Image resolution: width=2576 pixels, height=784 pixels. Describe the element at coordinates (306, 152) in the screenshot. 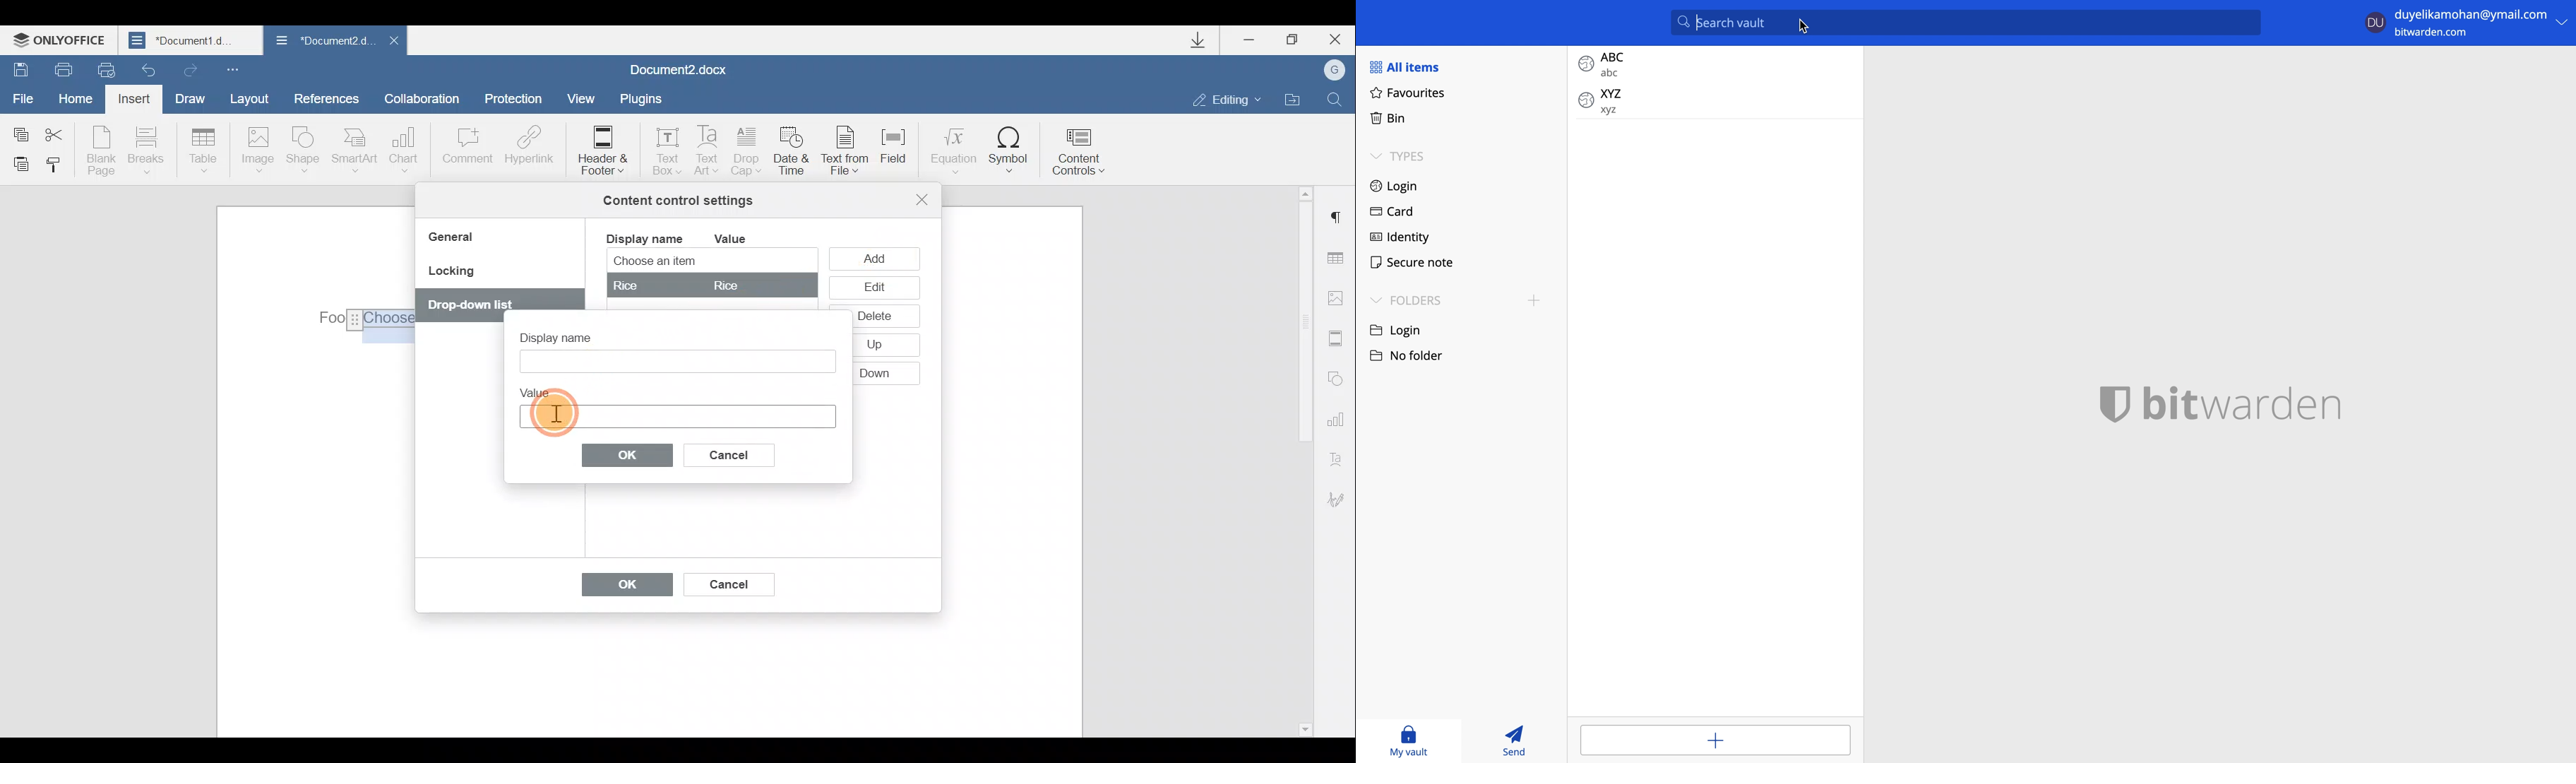

I see `Shape` at that location.